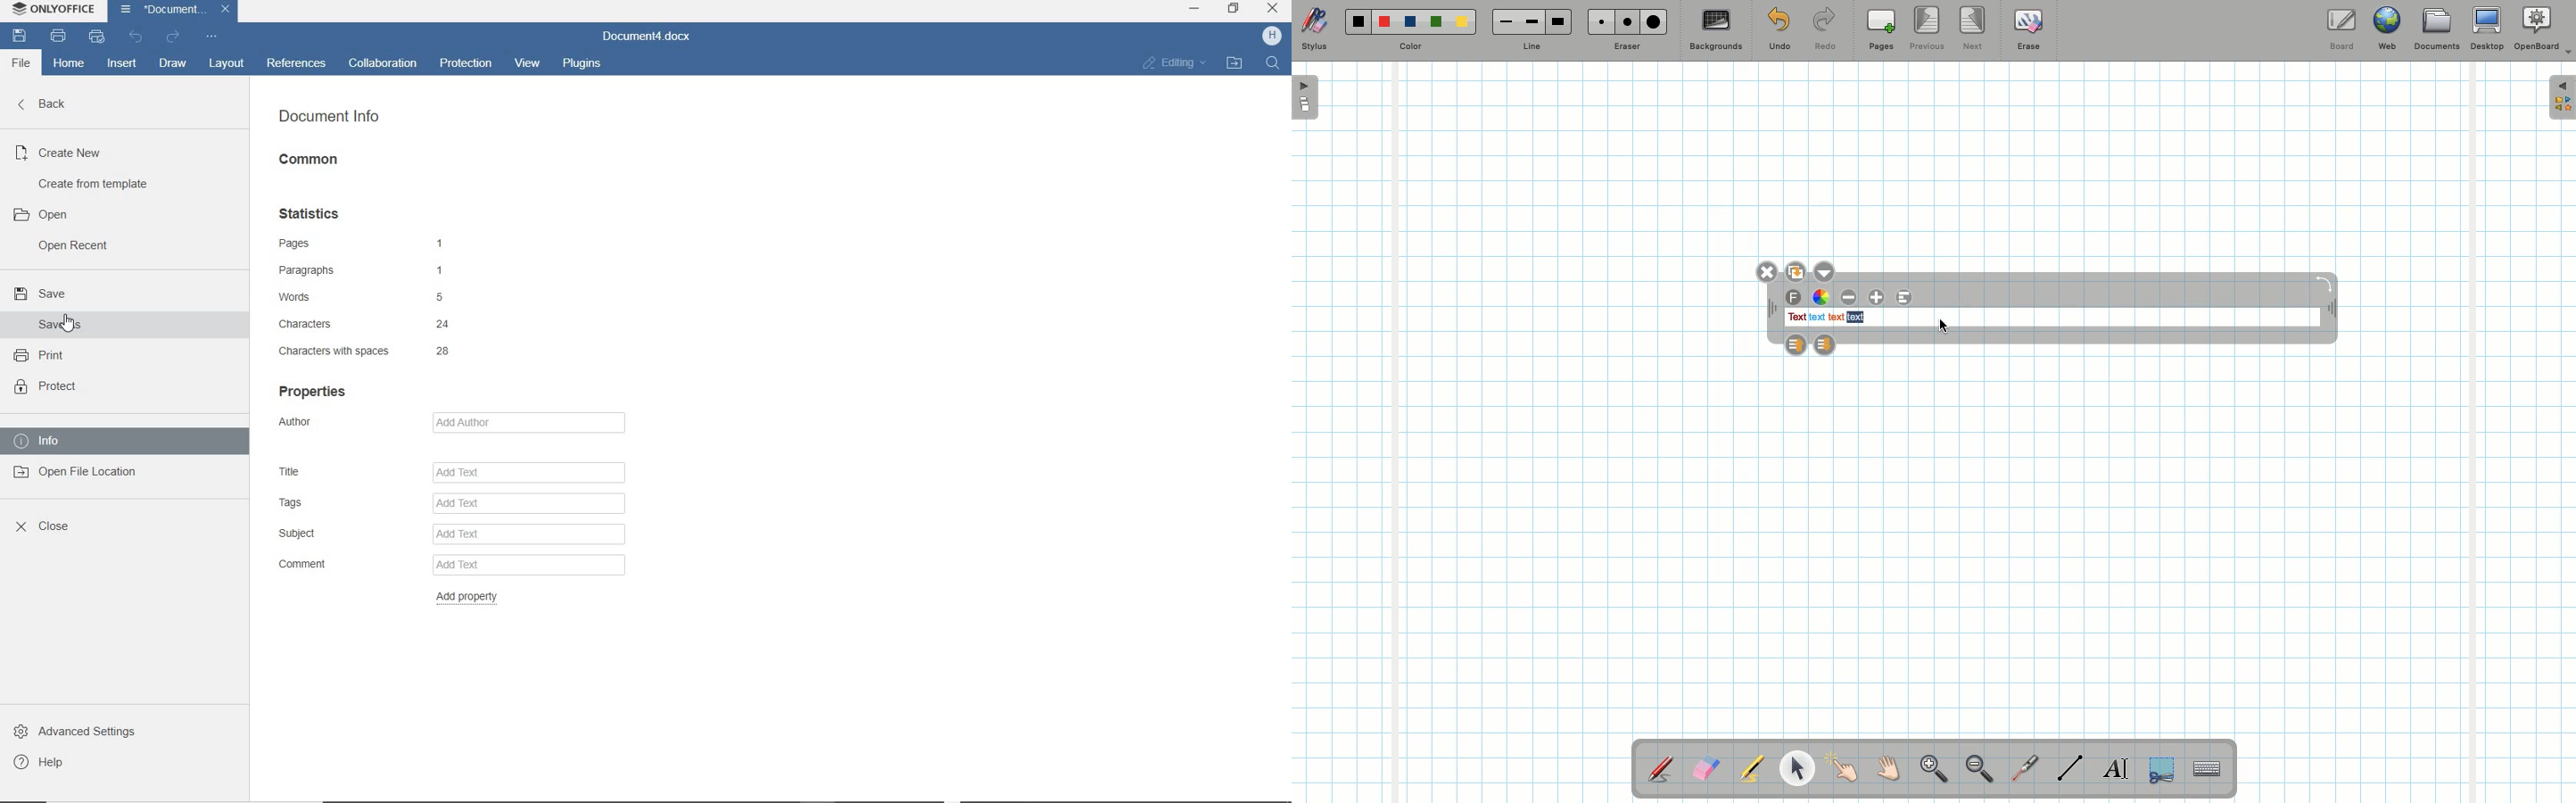 This screenshot has width=2576, height=812. What do you see at coordinates (42, 525) in the screenshot?
I see `close` at bounding box center [42, 525].